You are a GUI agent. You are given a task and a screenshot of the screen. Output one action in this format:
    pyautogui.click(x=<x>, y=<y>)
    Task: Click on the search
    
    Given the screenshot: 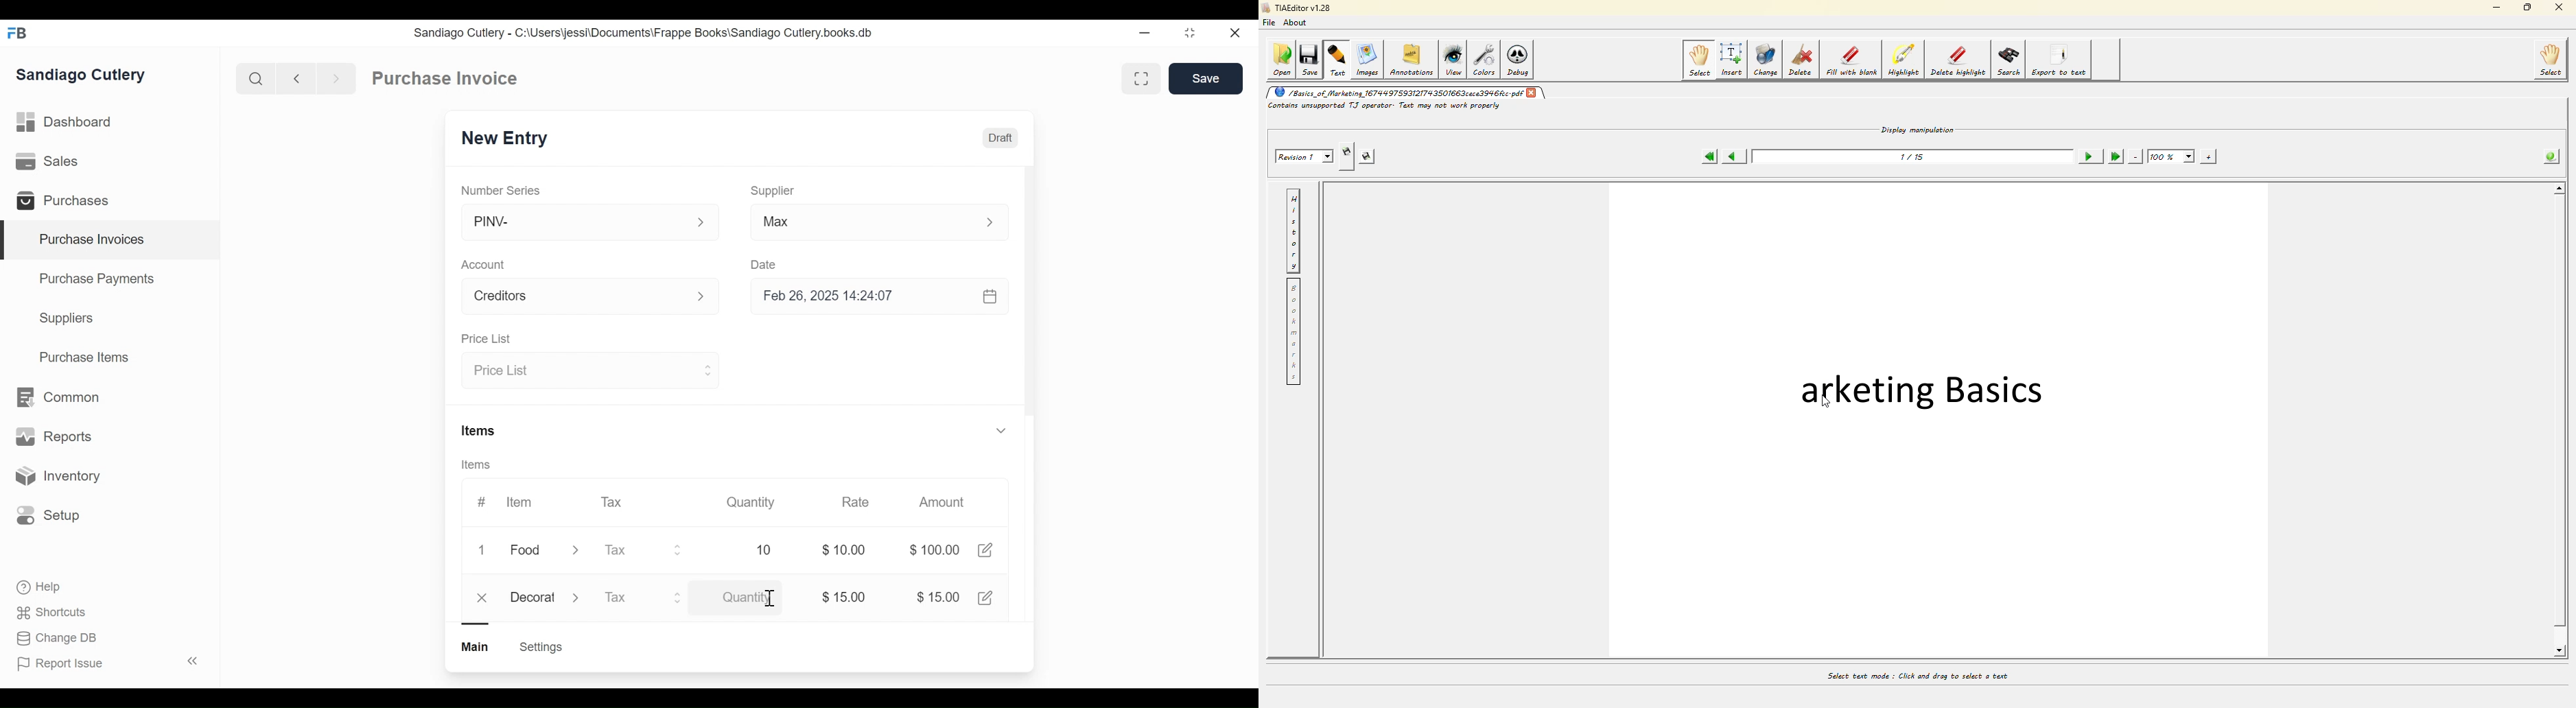 What is the action you would take?
    pyautogui.click(x=2009, y=60)
    